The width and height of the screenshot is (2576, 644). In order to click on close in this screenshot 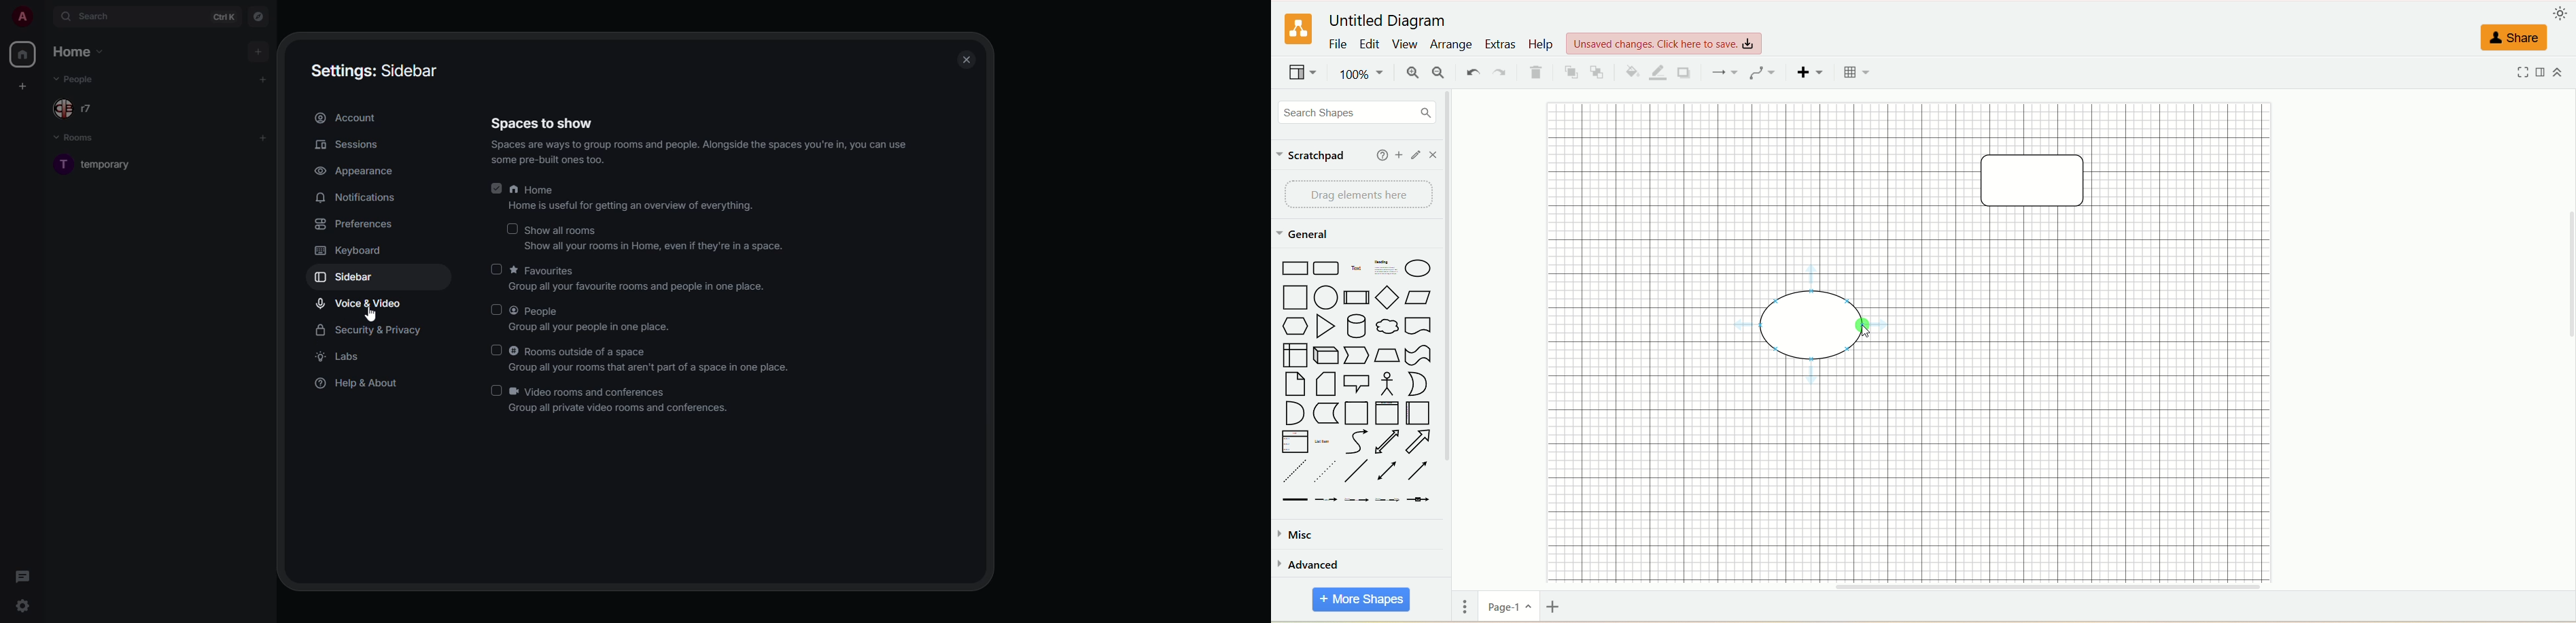, I will do `click(970, 60)`.